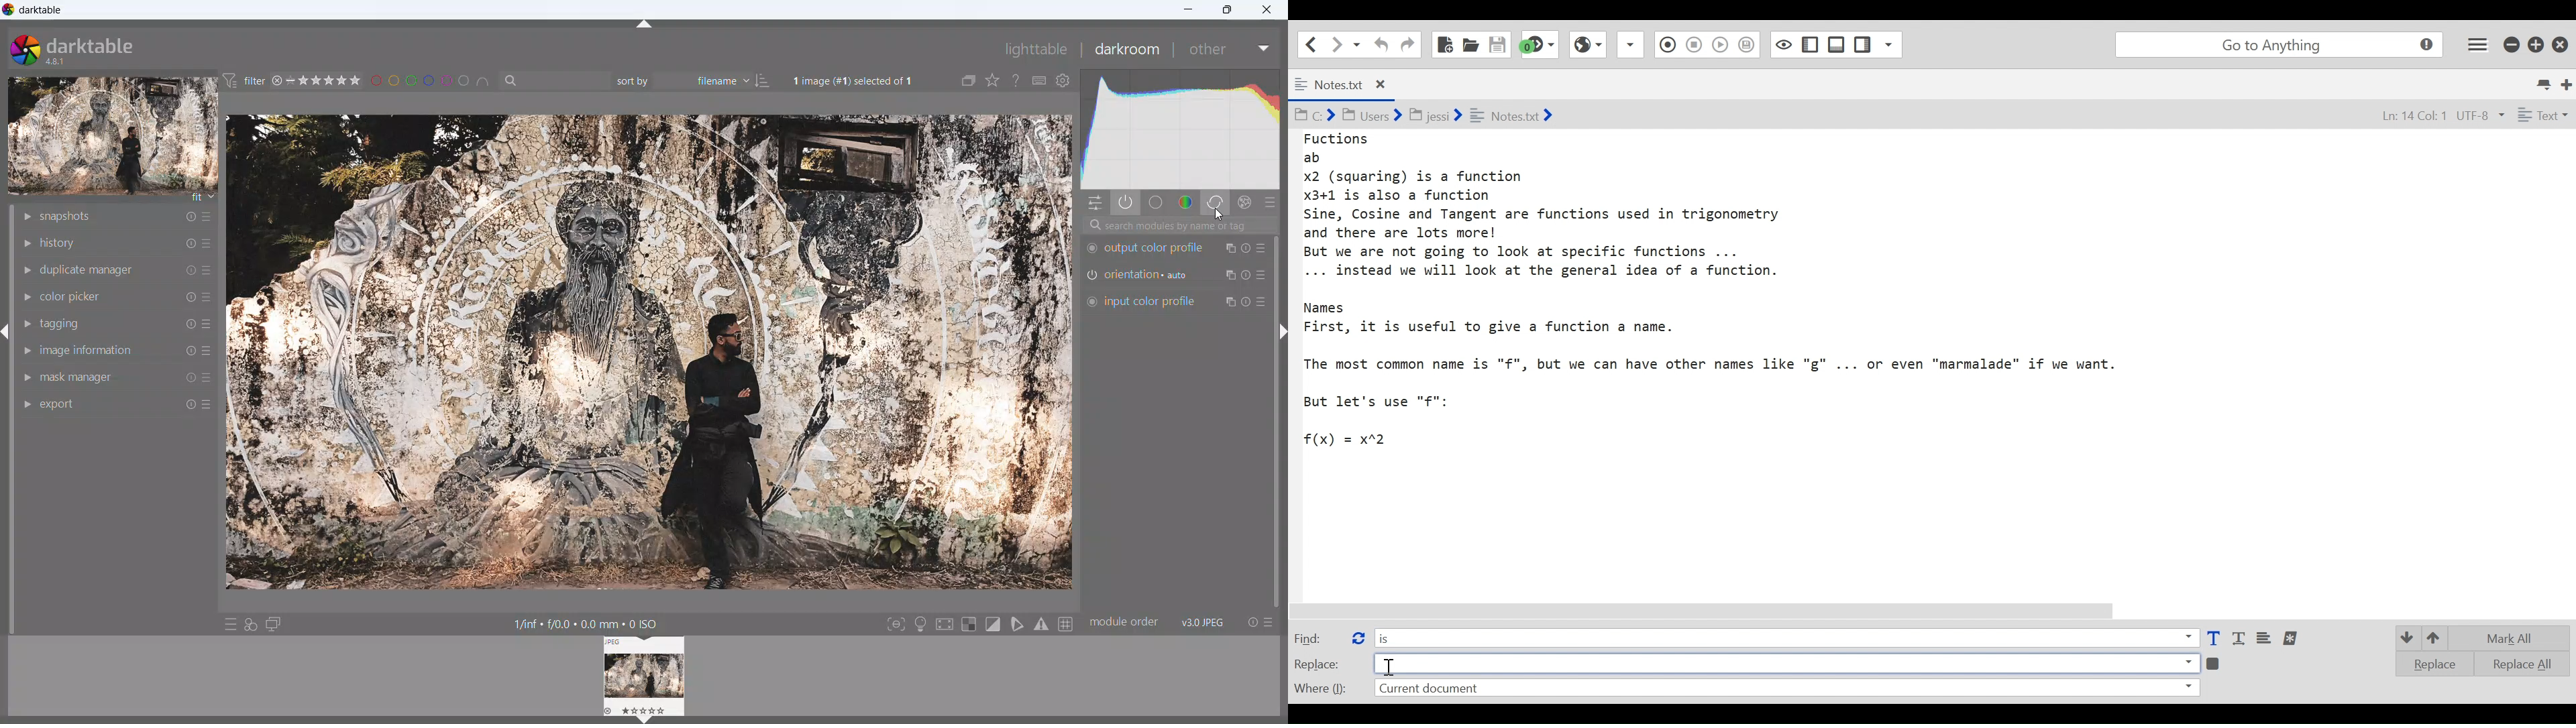 This screenshot has height=728, width=2576. What do you see at coordinates (25, 217) in the screenshot?
I see `show module` at bounding box center [25, 217].